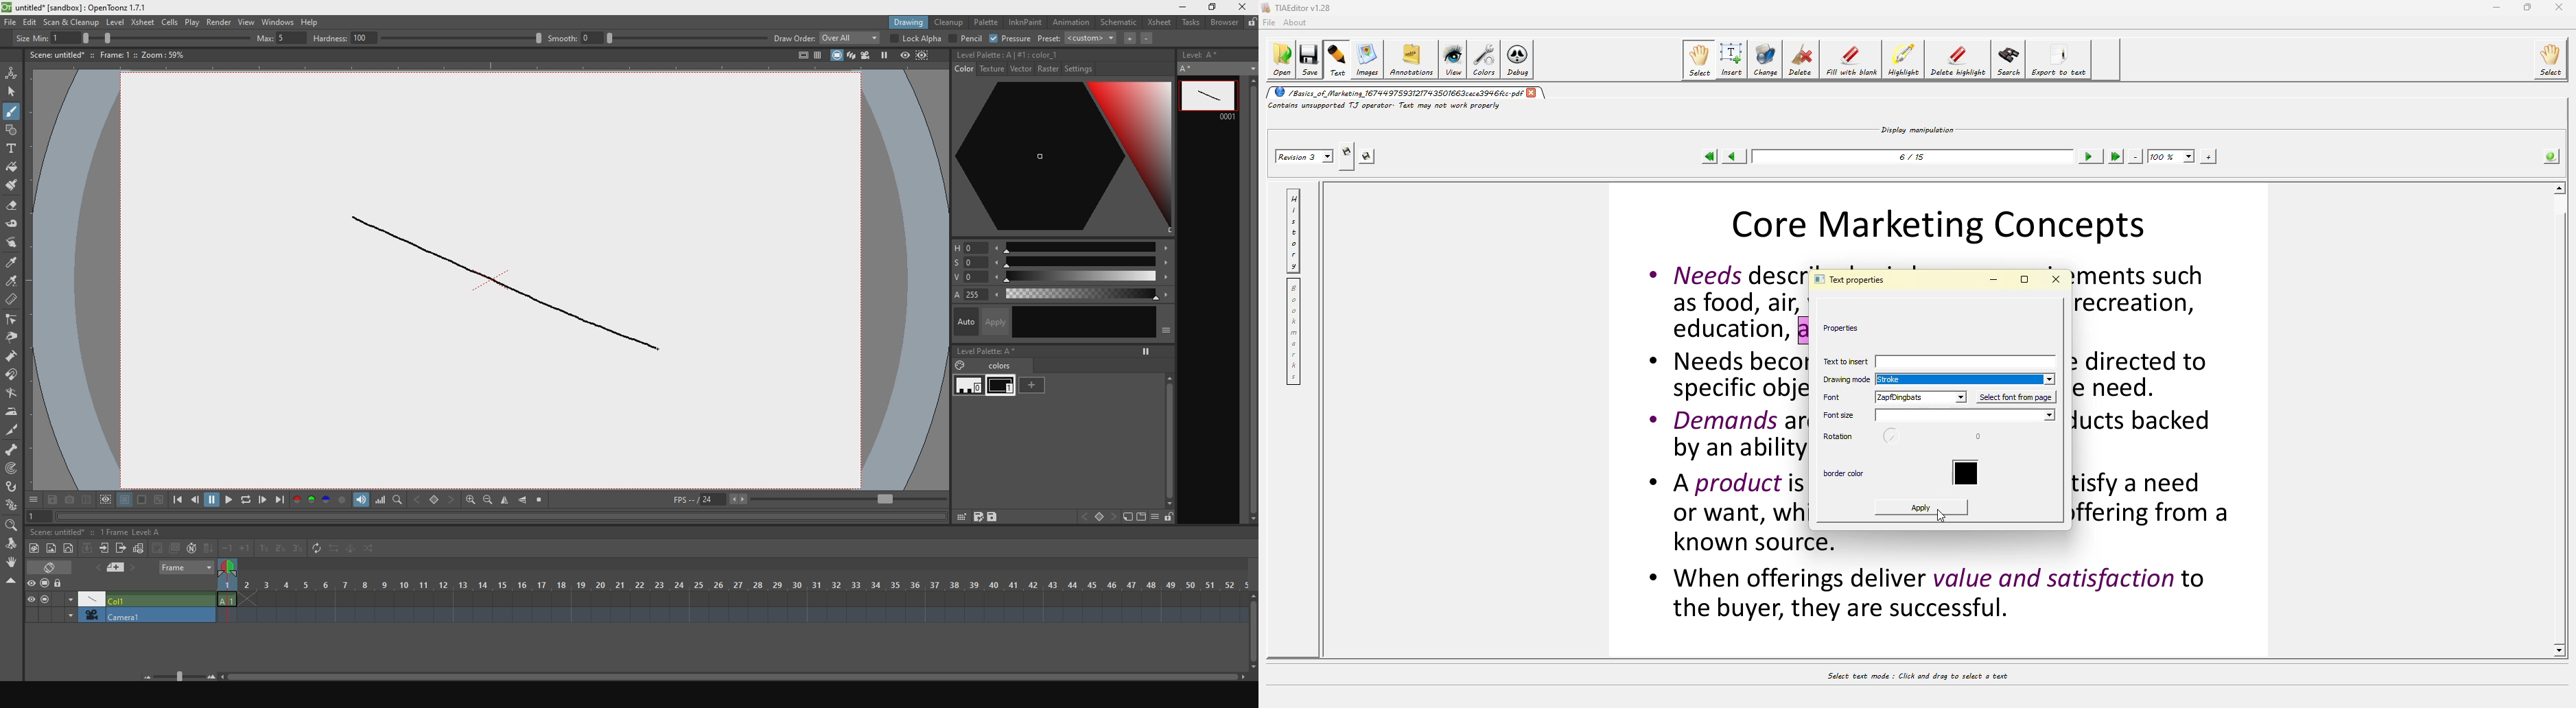 Image resolution: width=2576 pixels, height=728 pixels. Describe the element at coordinates (1149, 39) in the screenshot. I see `` at that location.